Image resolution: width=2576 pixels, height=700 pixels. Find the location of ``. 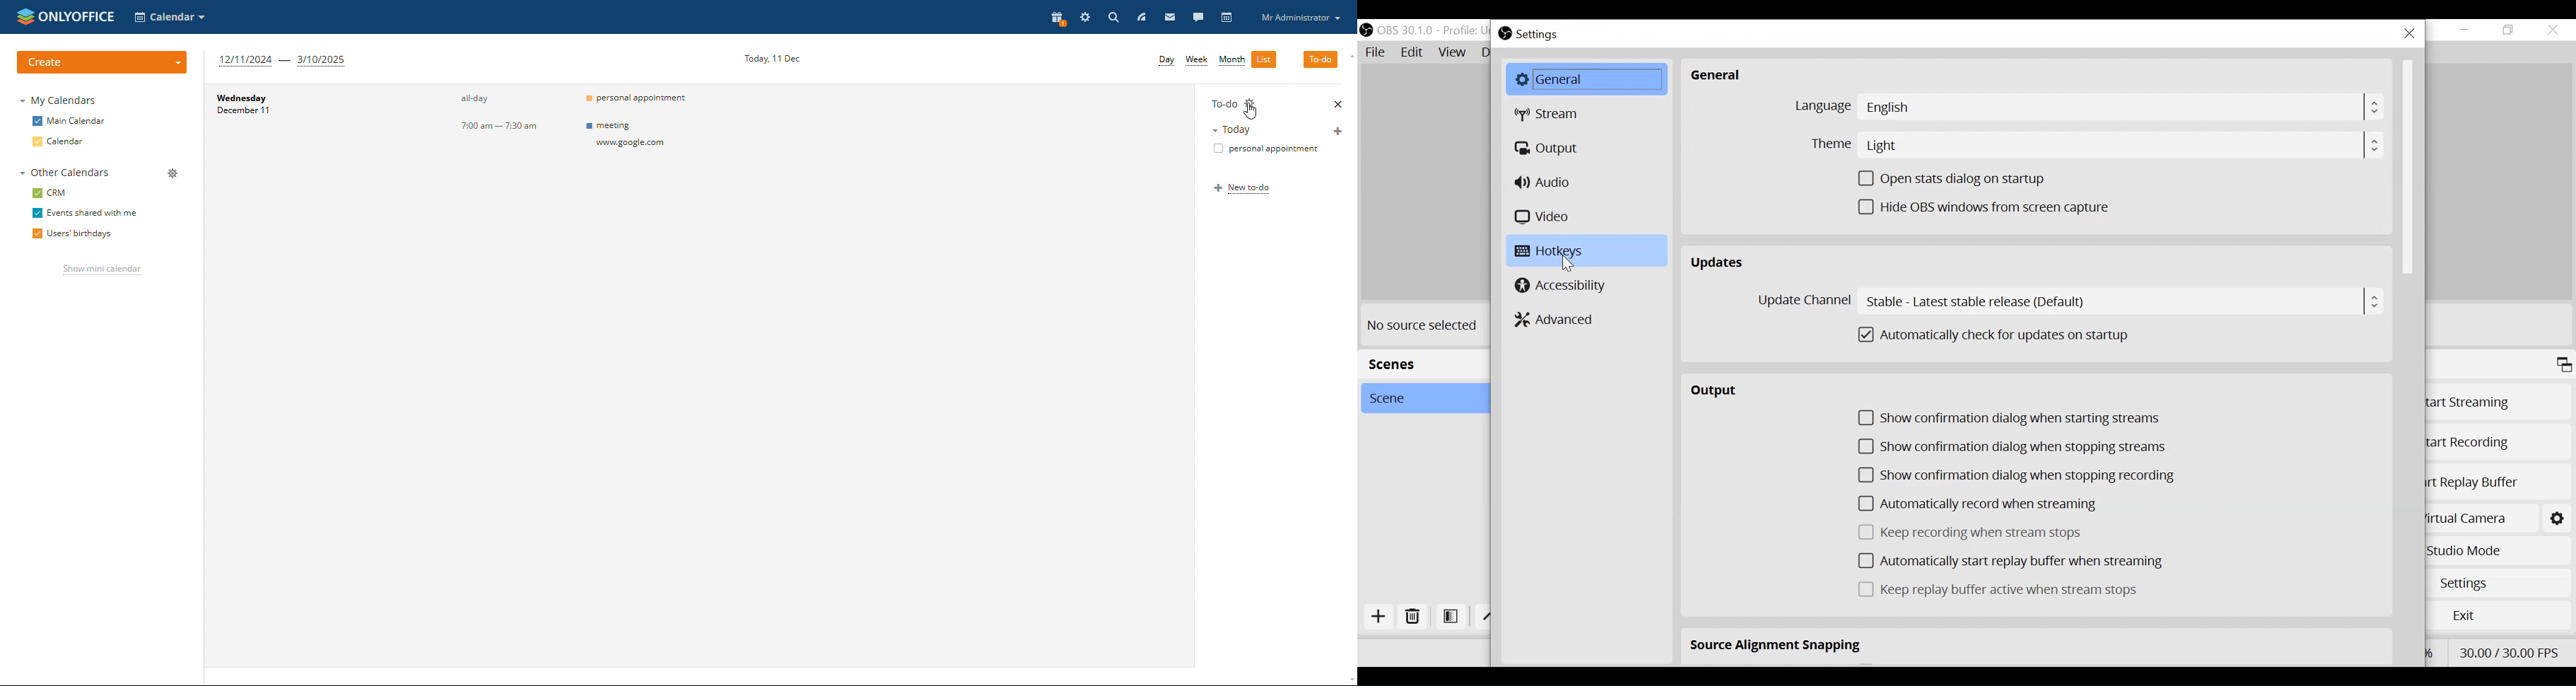

 is located at coordinates (650, 137).